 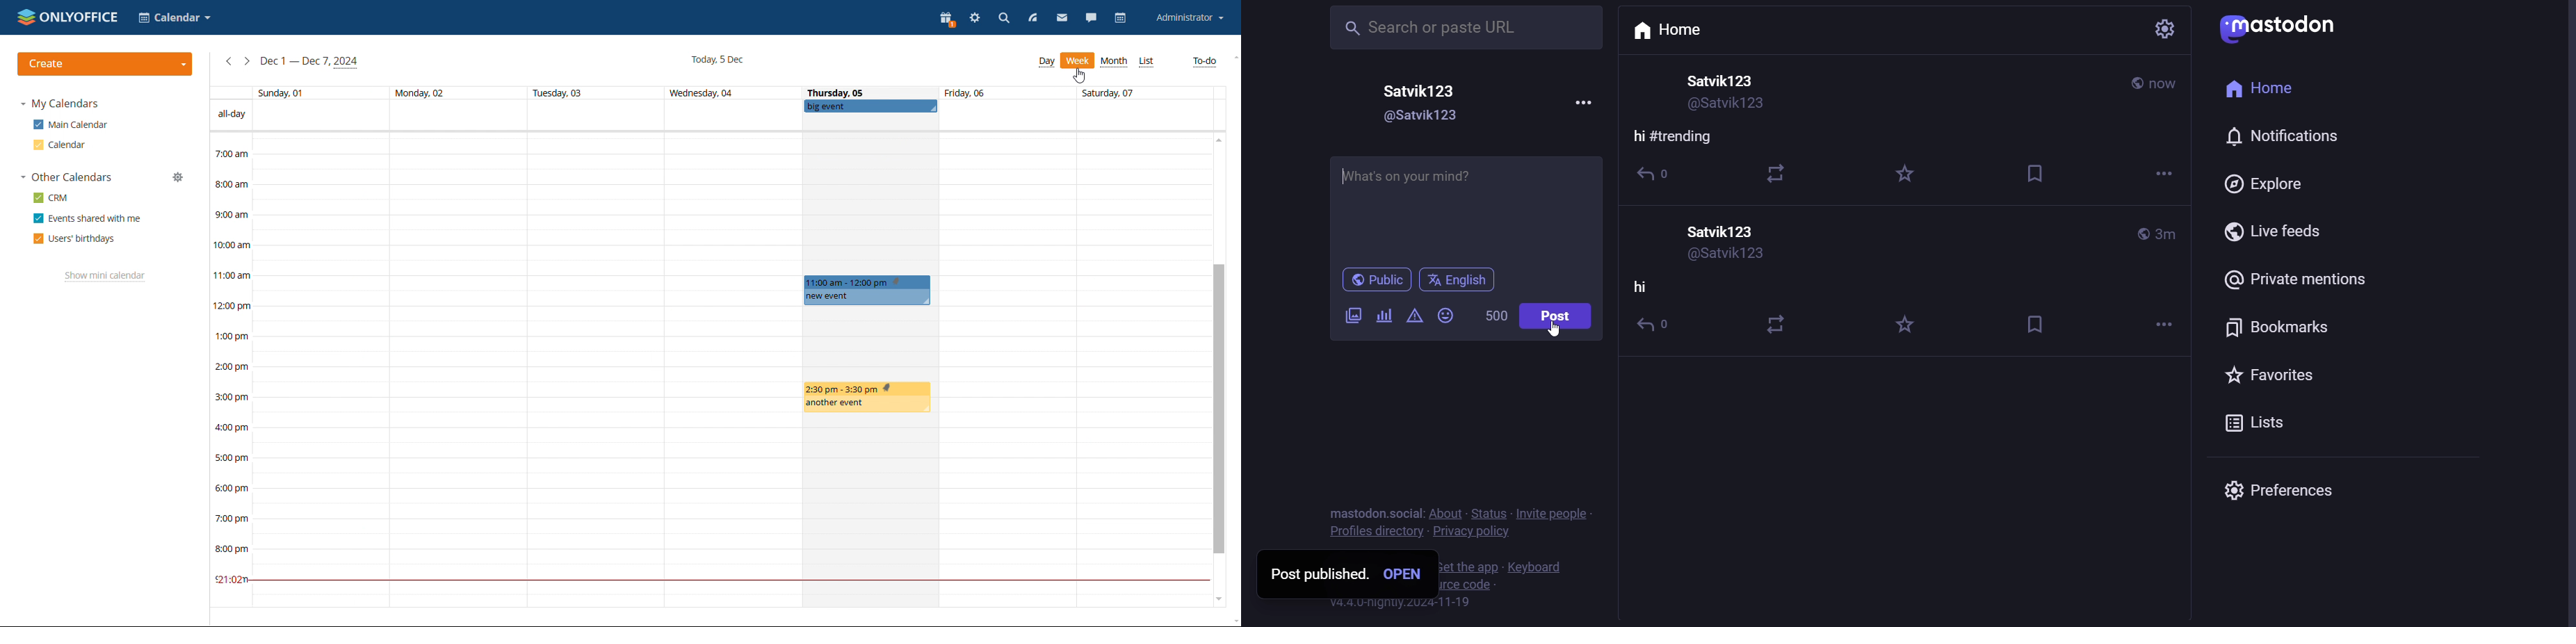 What do you see at coordinates (1904, 172) in the screenshot?
I see `favorite` at bounding box center [1904, 172].